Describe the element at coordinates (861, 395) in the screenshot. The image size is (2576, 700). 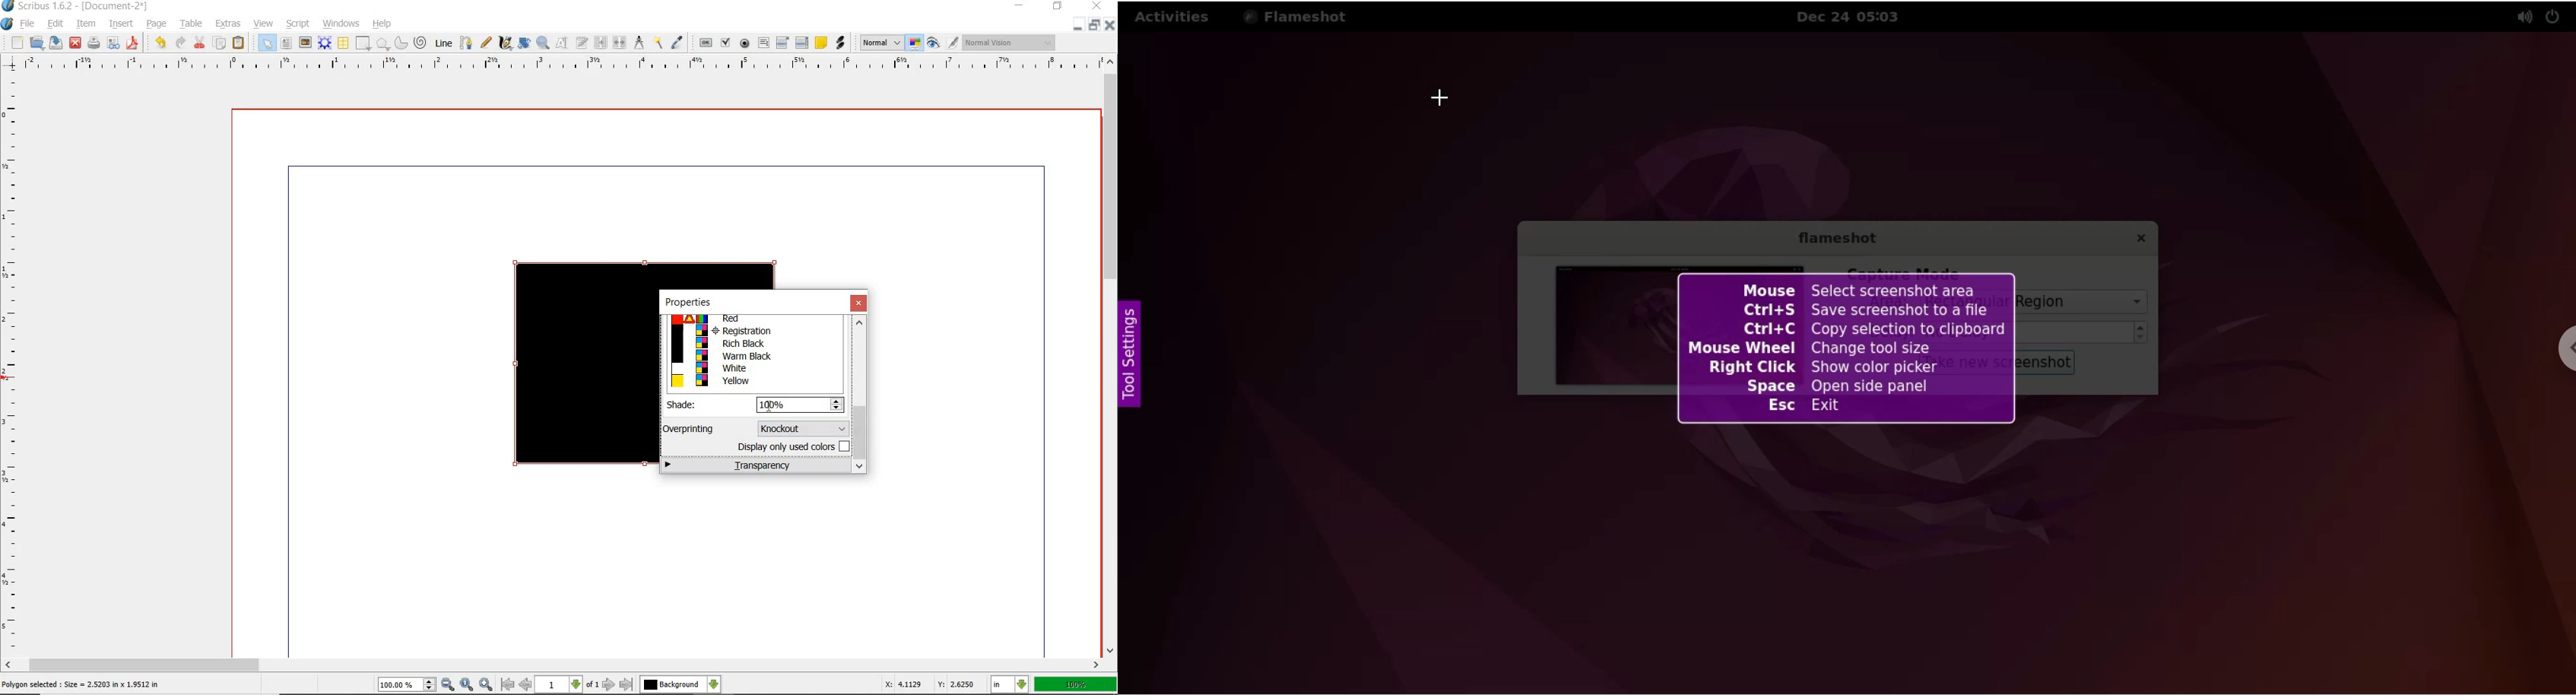
I see `scrollbar` at that location.